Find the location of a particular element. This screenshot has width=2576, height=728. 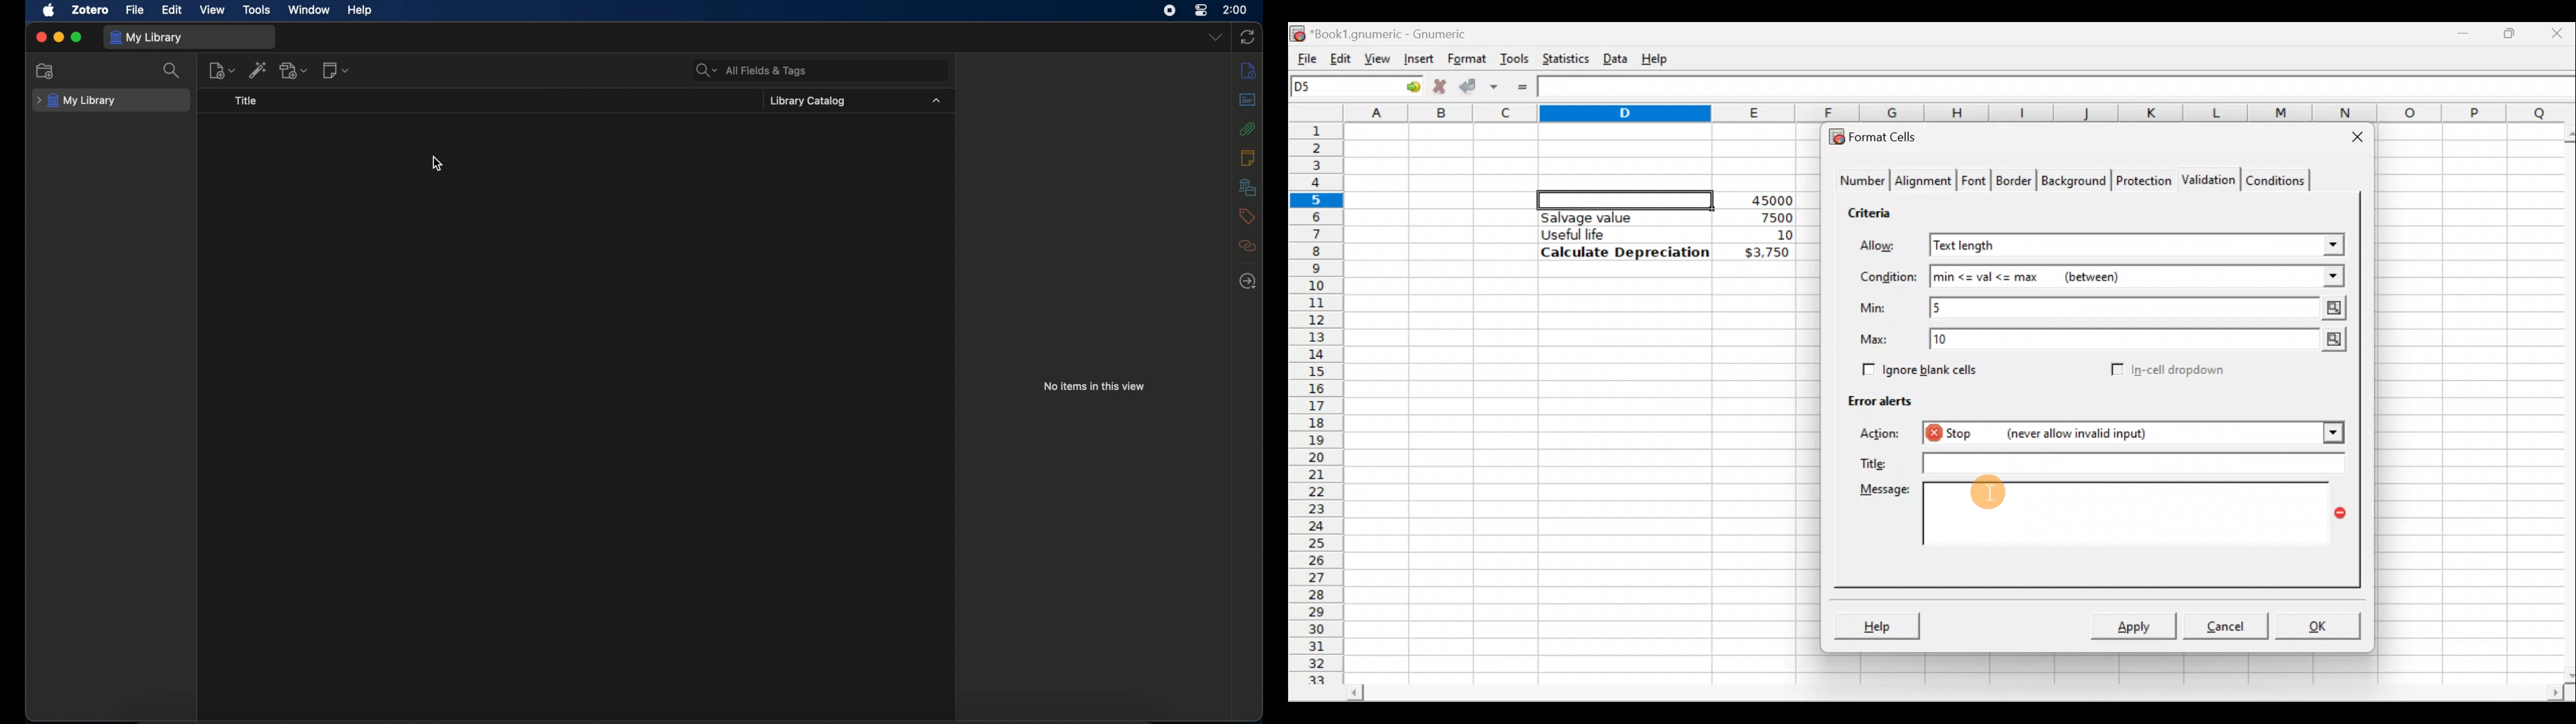

Validation is located at coordinates (2206, 181).